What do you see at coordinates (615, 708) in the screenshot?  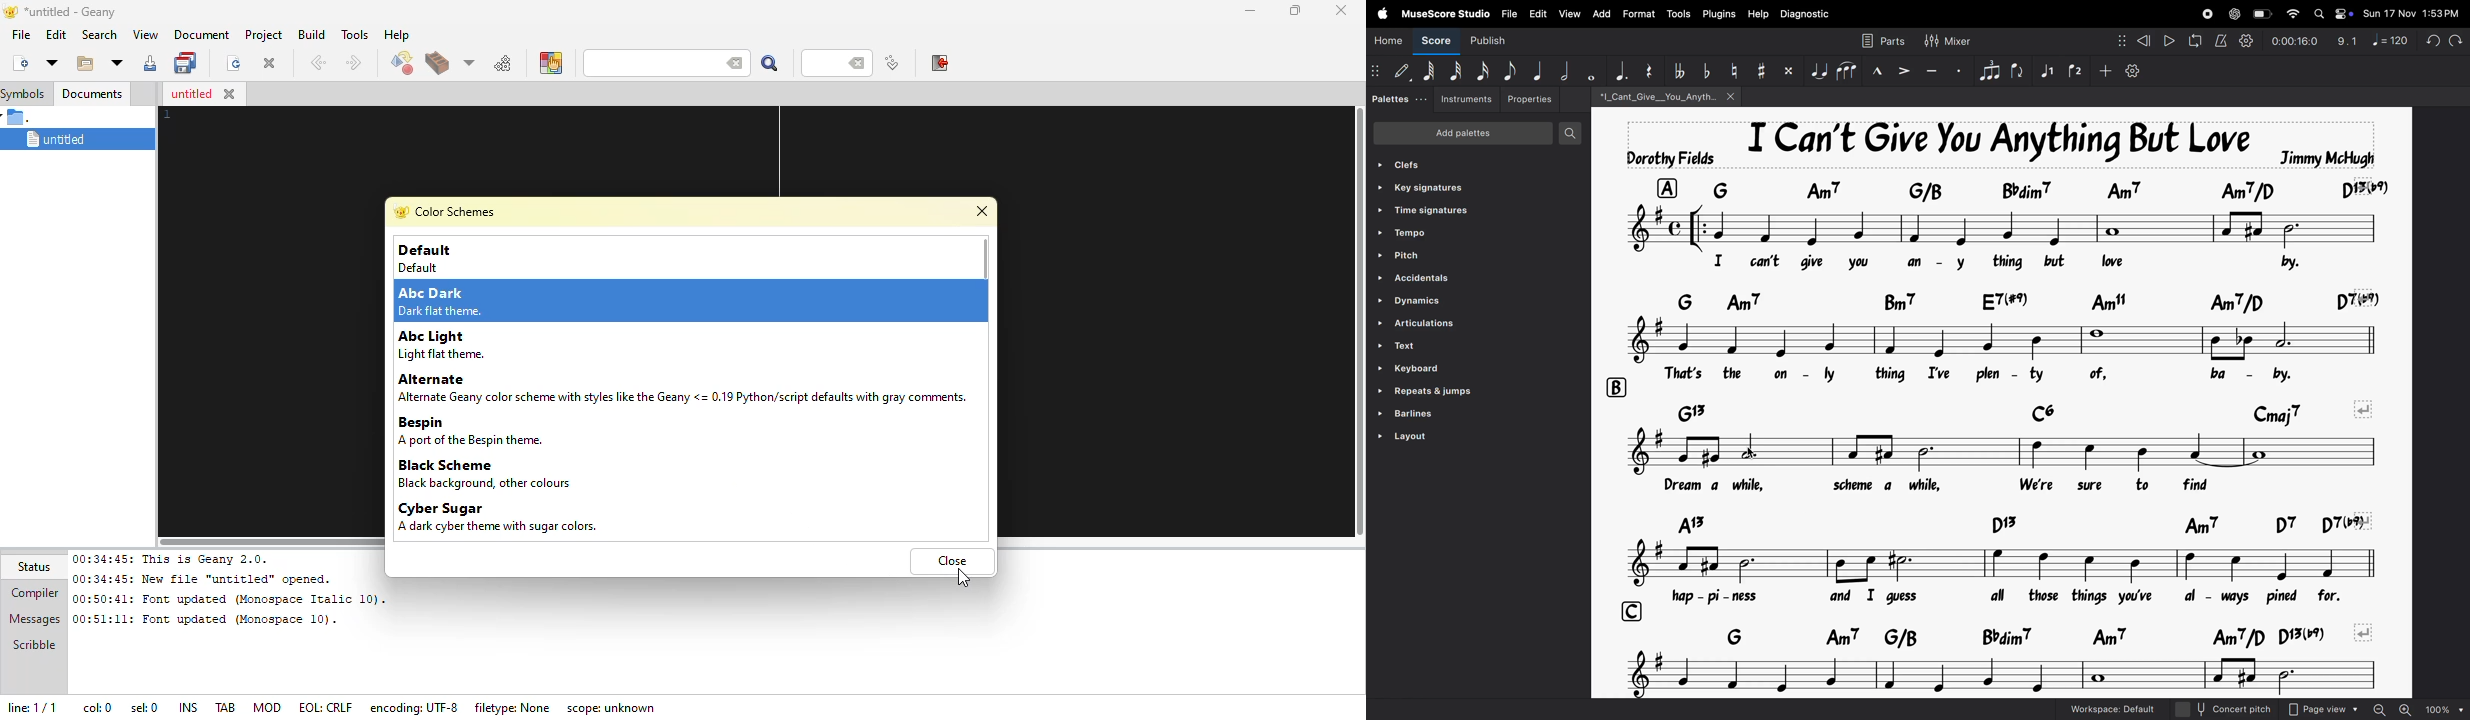 I see `scope: unknown` at bounding box center [615, 708].